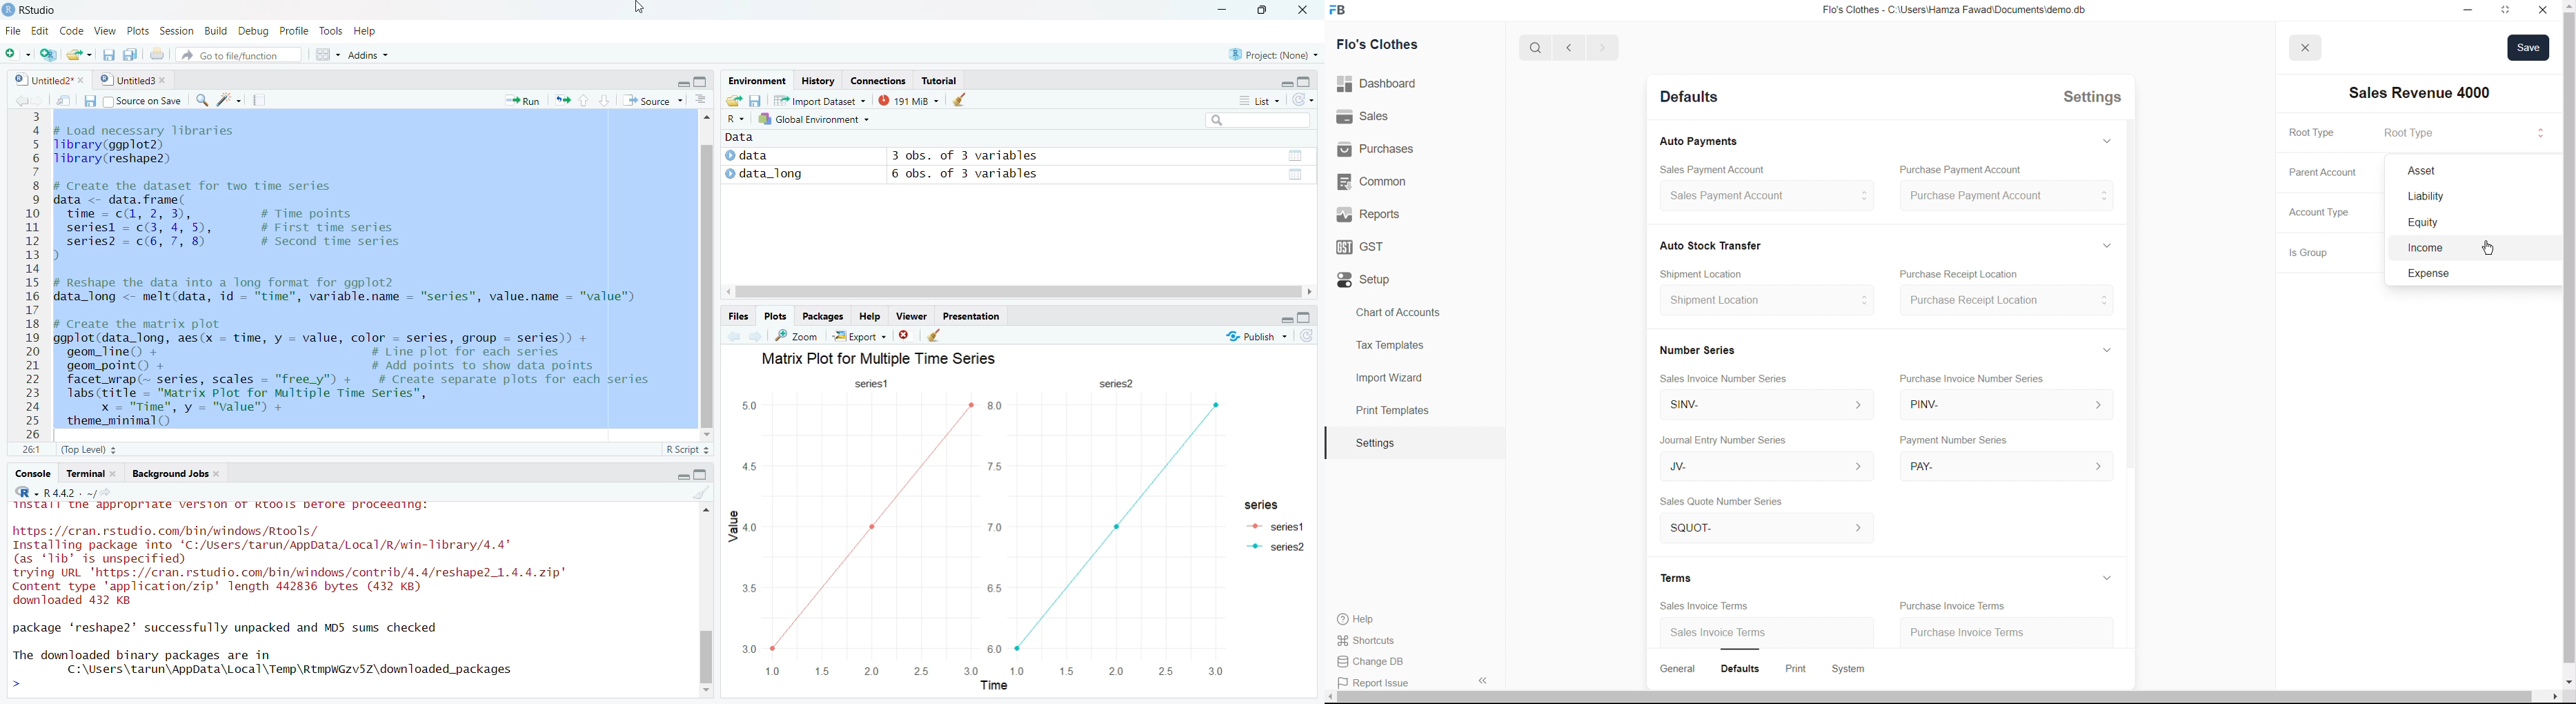 The height and width of the screenshot is (728, 2576). I want to click on open an existing file, so click(80, 53).